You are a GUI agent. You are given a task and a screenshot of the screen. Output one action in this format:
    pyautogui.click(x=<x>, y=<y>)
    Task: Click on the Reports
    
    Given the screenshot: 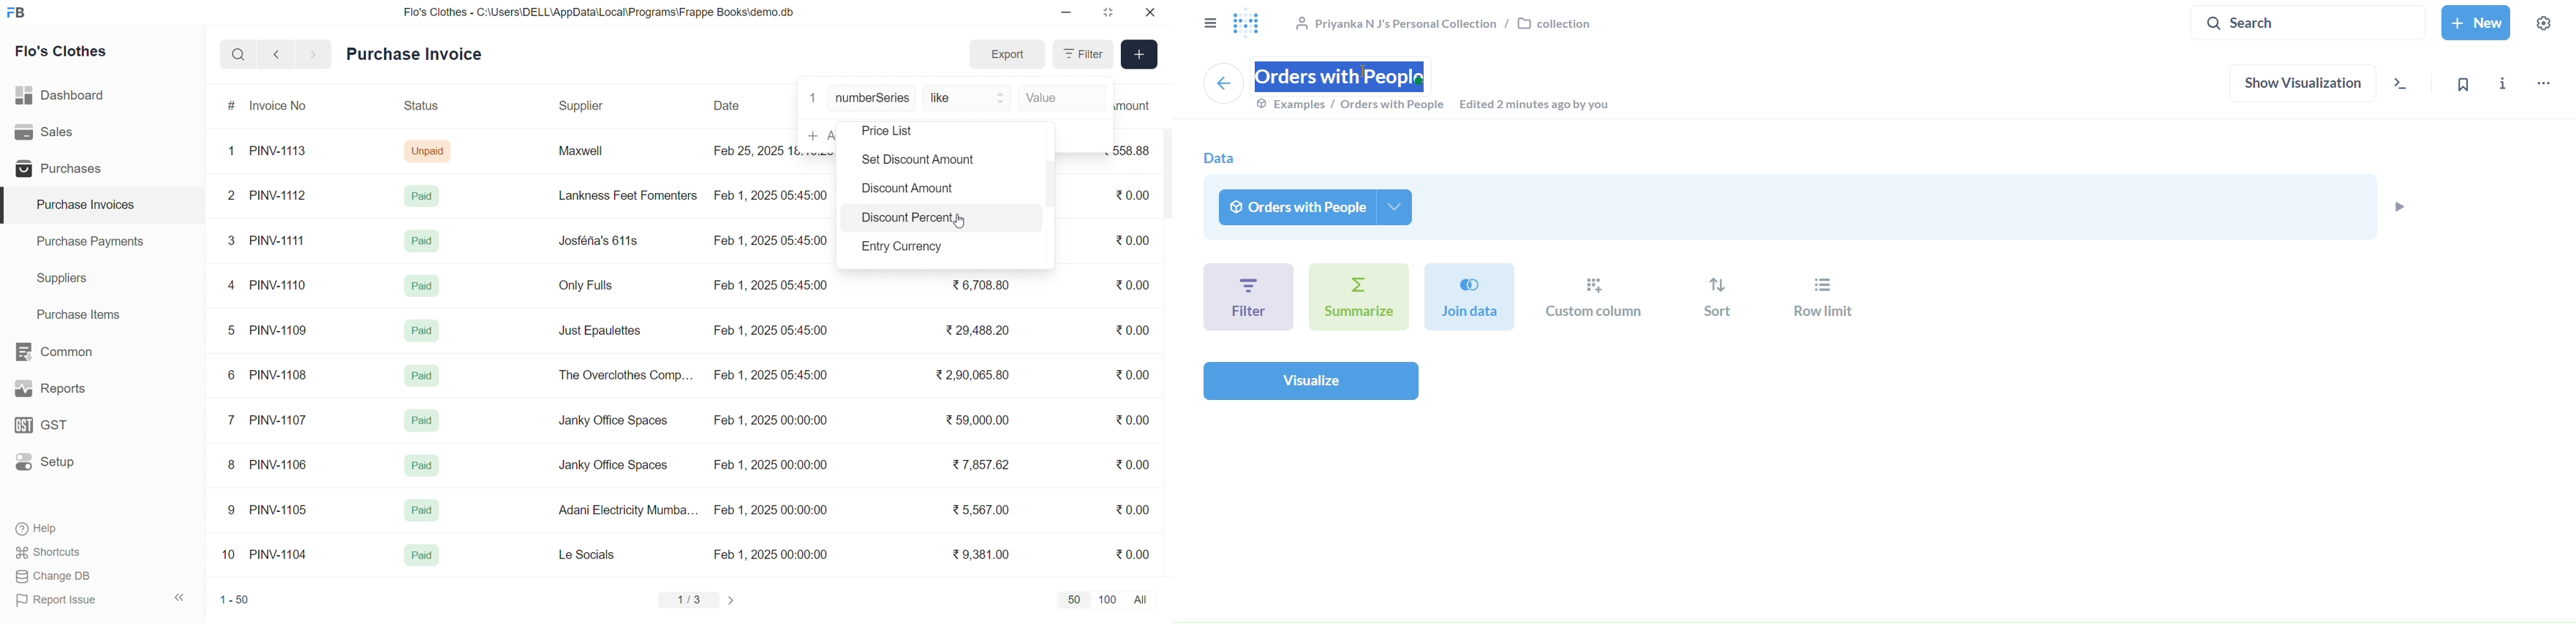 What is the action you would take?
    pyautogui.click(x=65, y=392)
    